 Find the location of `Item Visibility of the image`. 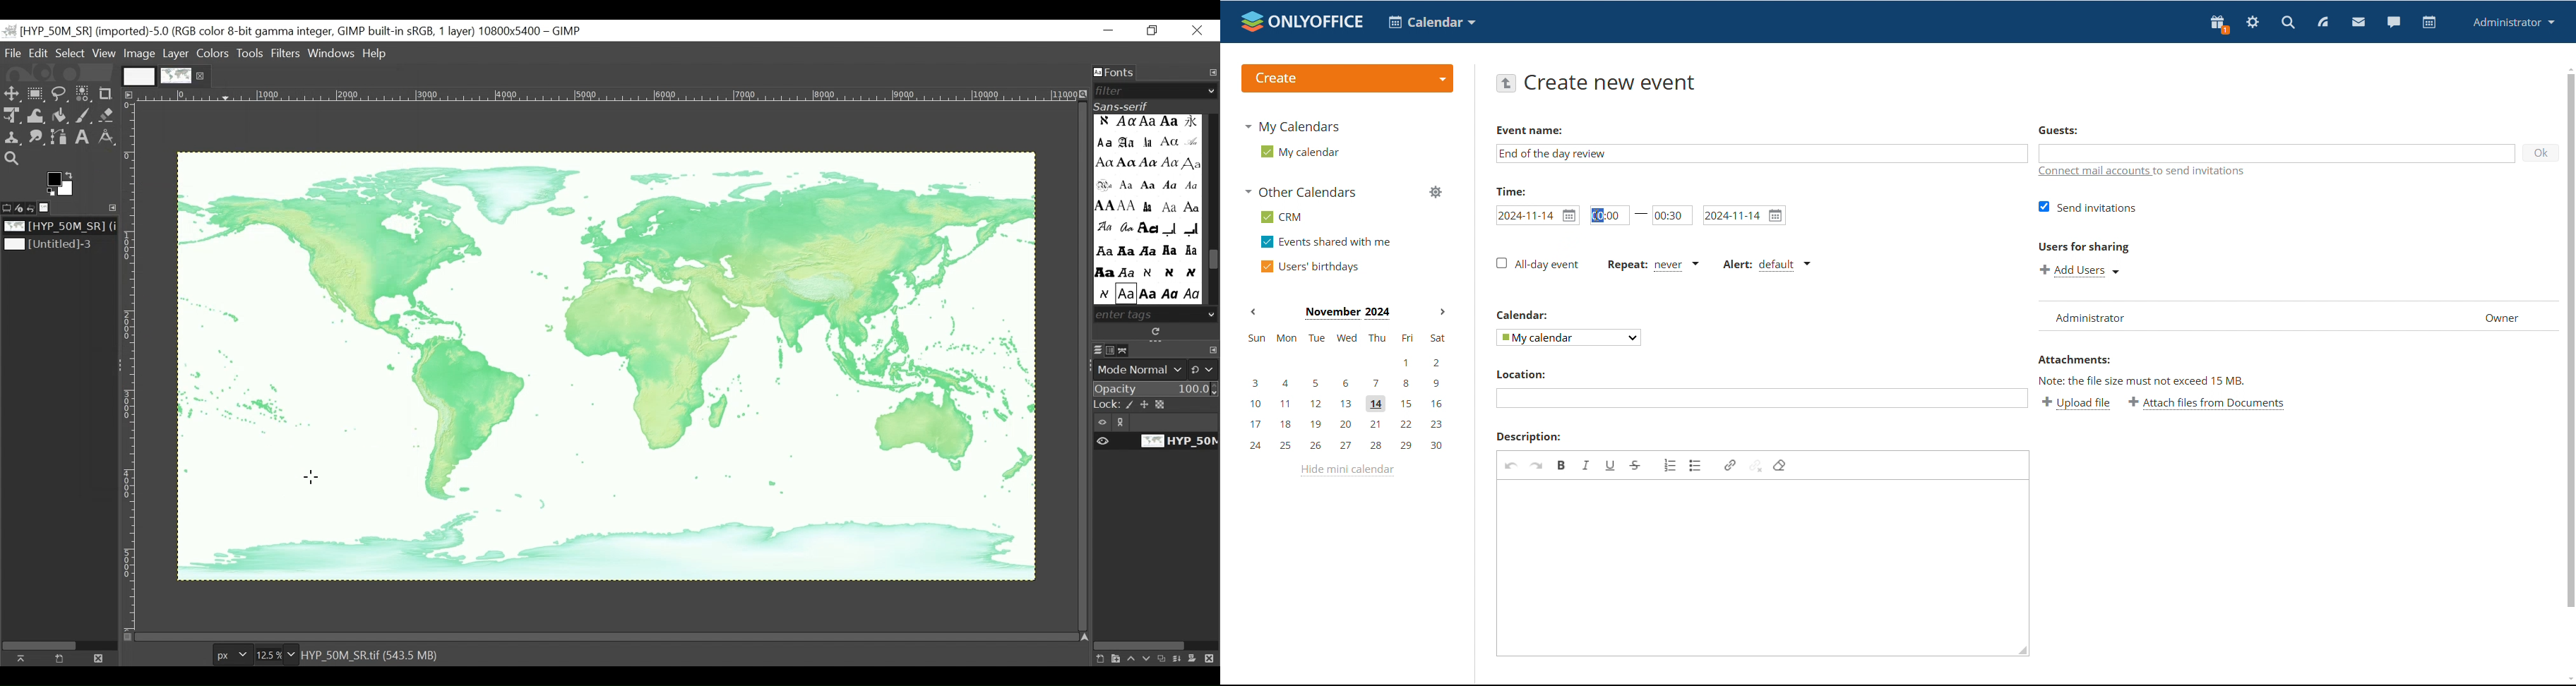

Item Visibility of the image is located at coordinates (1153, 441).